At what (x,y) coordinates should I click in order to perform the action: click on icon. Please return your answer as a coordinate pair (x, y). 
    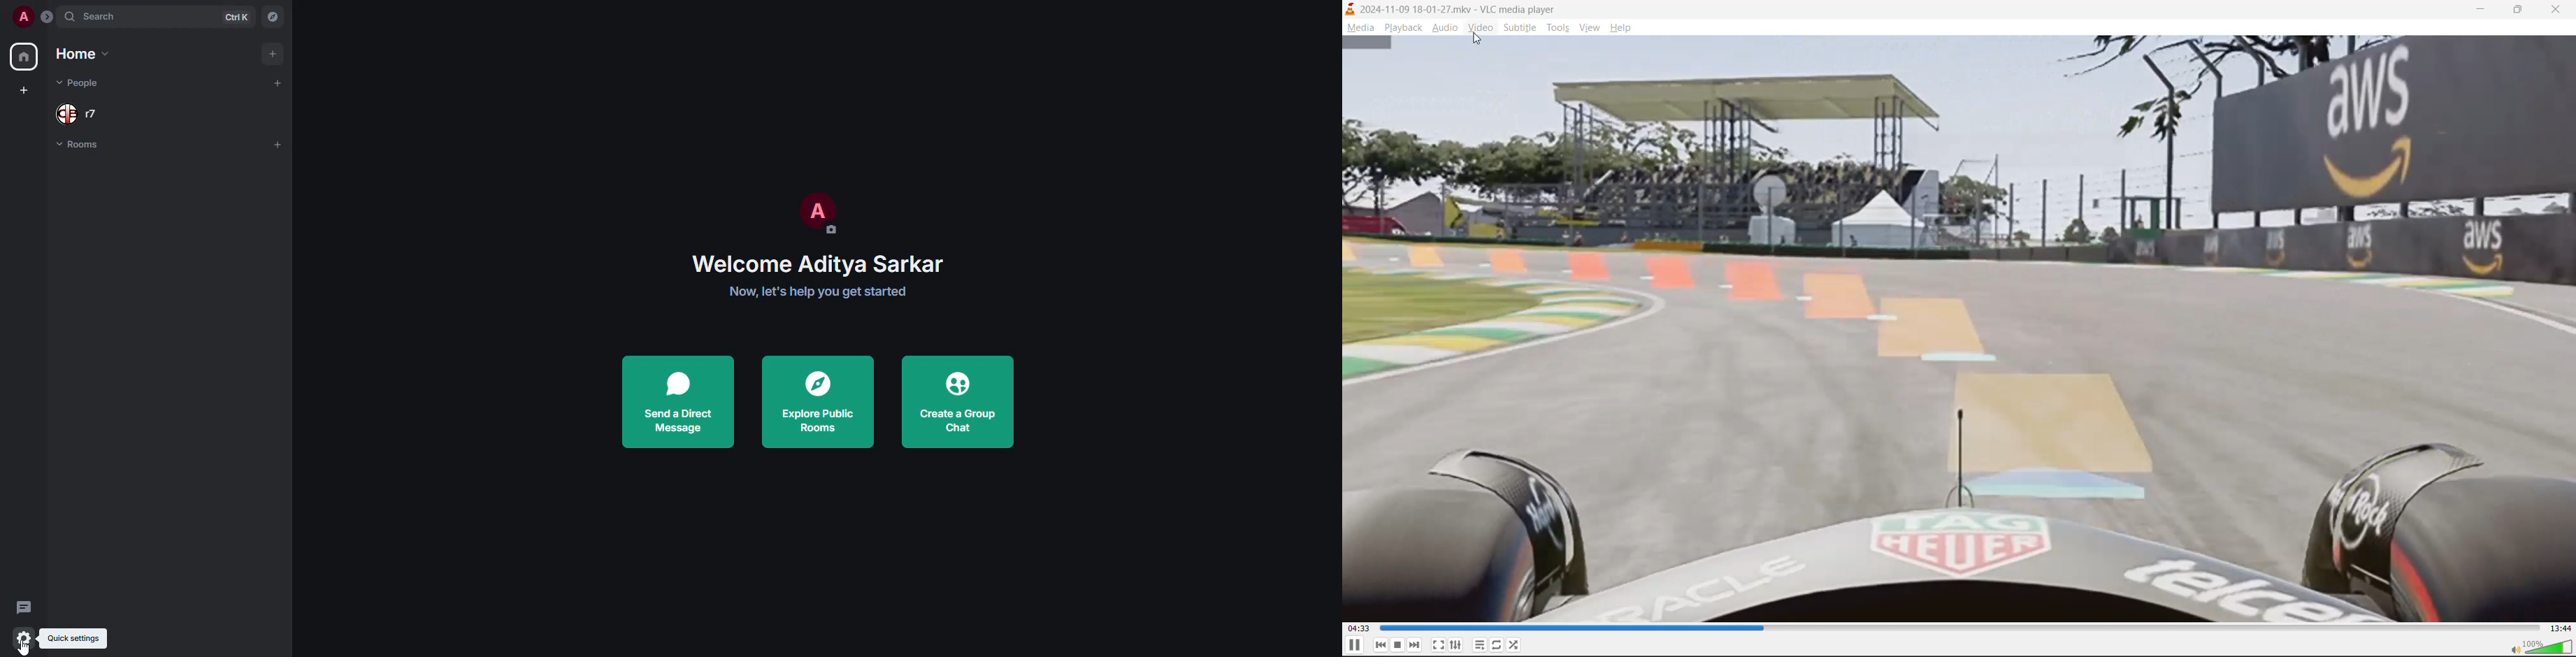
    Looking at the image, I should click on (1351, 8).